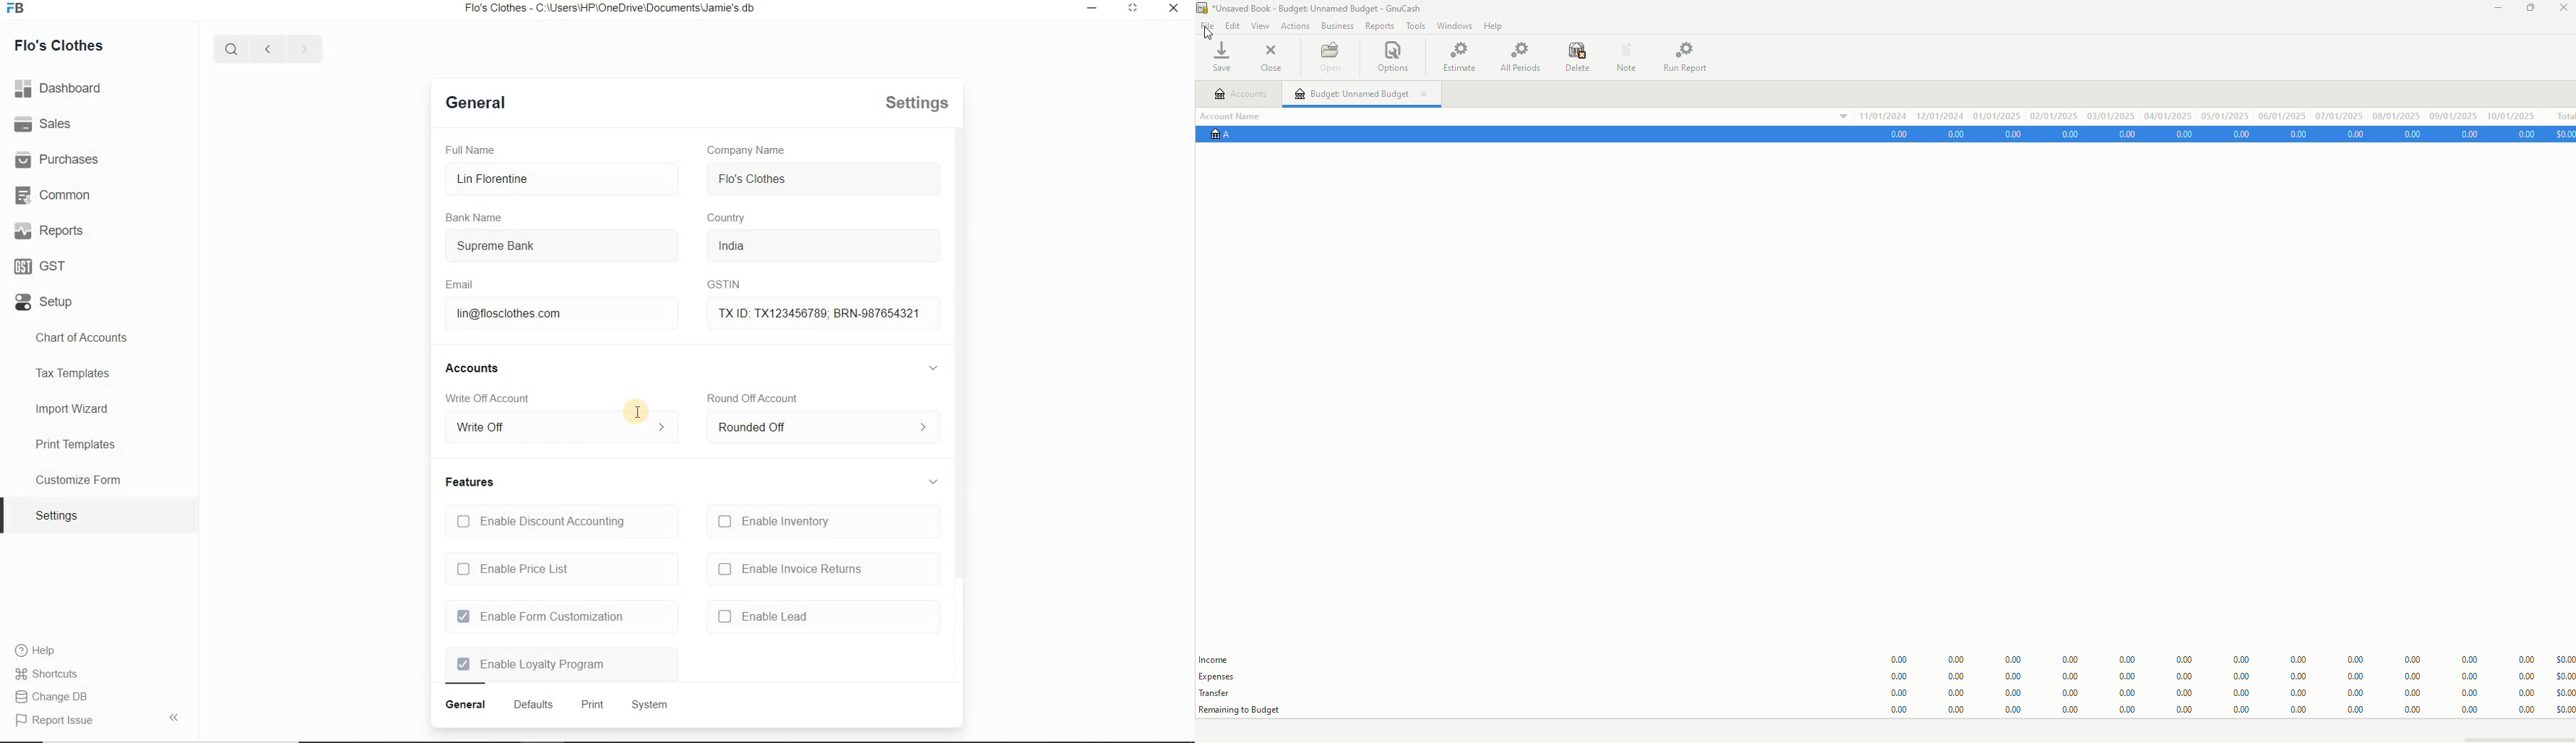 This screenshot has width=2576, height=756. Describe the element at coordinates (652, 705) in the screenshot. I see `System` at that location.